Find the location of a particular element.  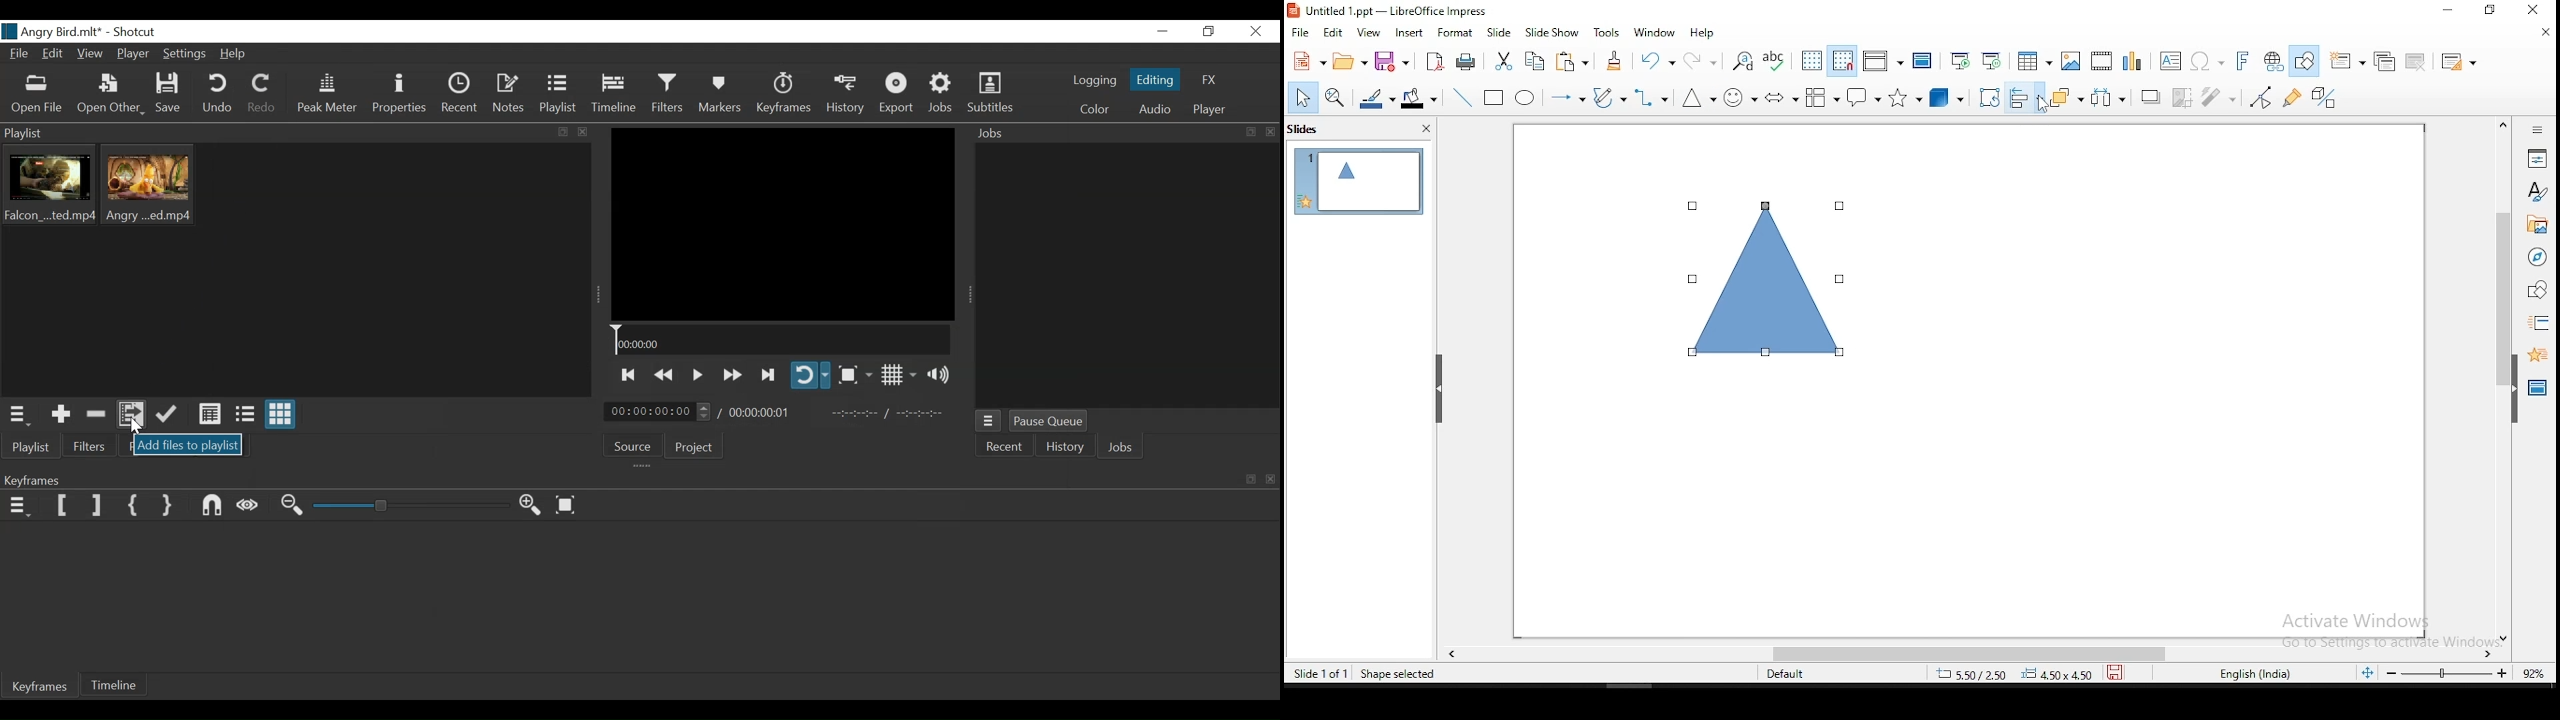

Shotcut is located at coordinates (137, 31).